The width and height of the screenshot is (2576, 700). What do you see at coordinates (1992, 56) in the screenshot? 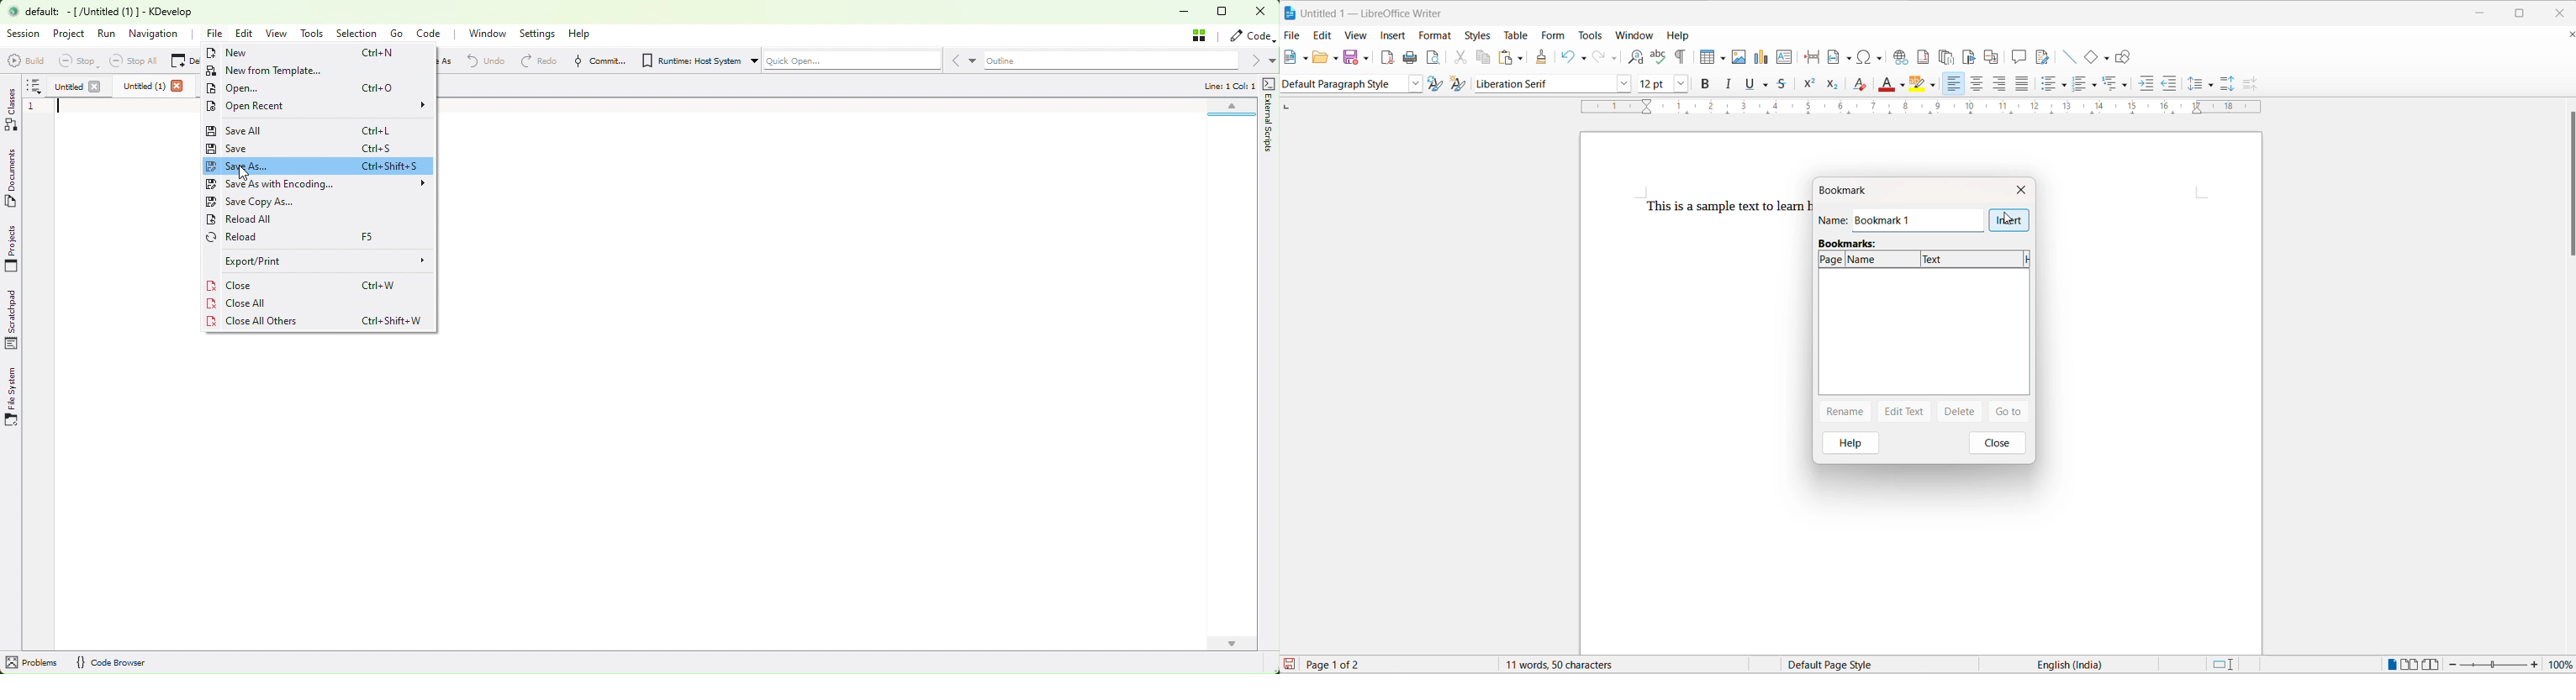
I see `insert cross reference` at bounding box center [1992, 56].